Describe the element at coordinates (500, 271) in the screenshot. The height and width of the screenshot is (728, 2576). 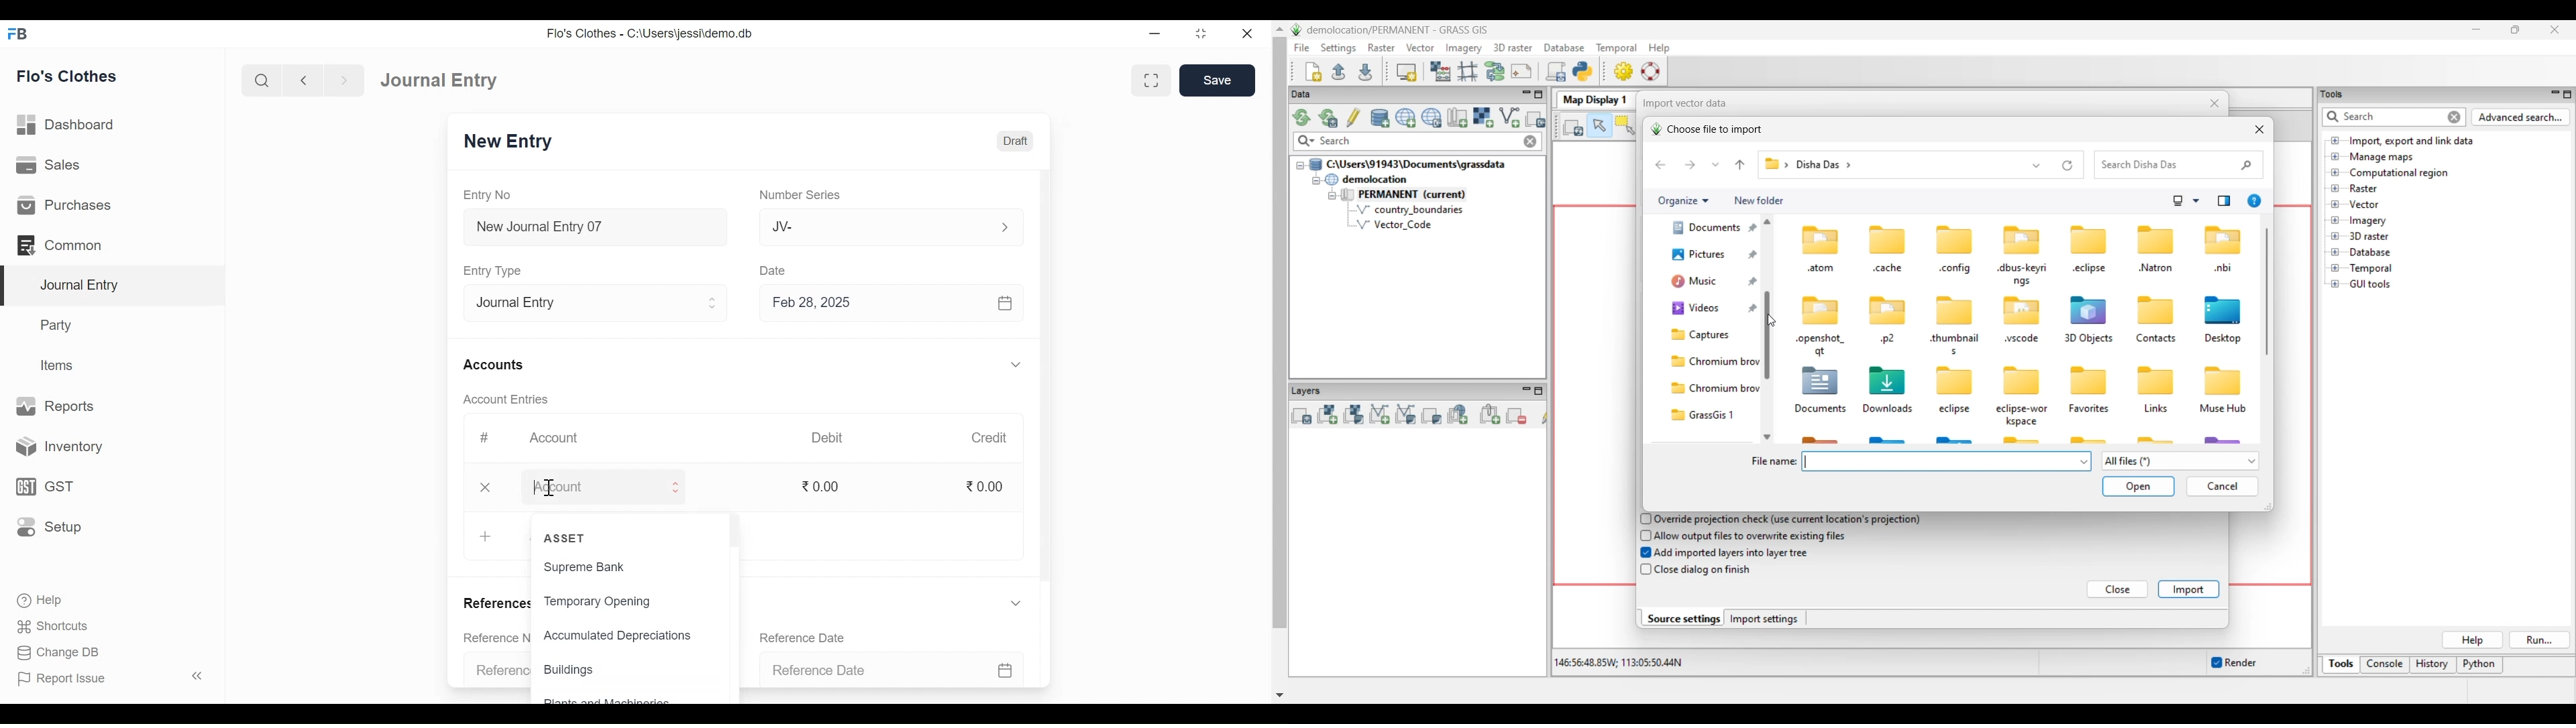
I see `Entry Type` at that location.